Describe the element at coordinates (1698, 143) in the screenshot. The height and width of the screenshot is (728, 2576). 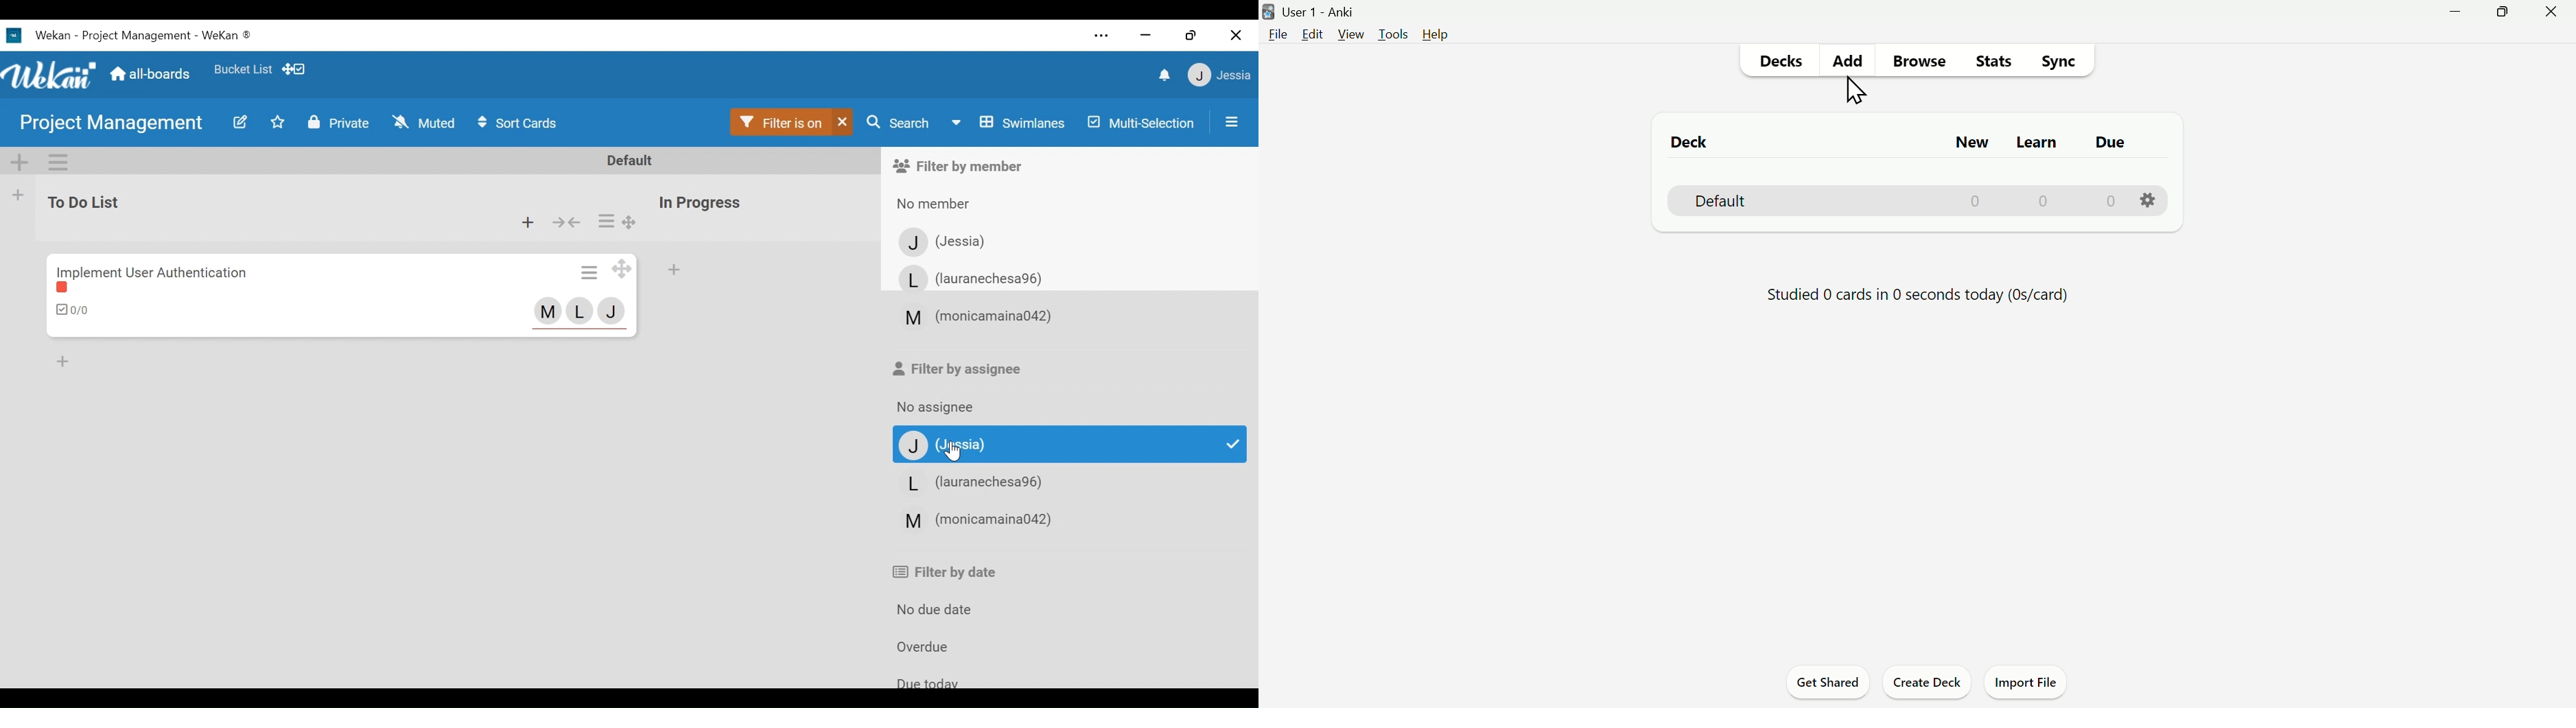
I see `Deck` at that location.